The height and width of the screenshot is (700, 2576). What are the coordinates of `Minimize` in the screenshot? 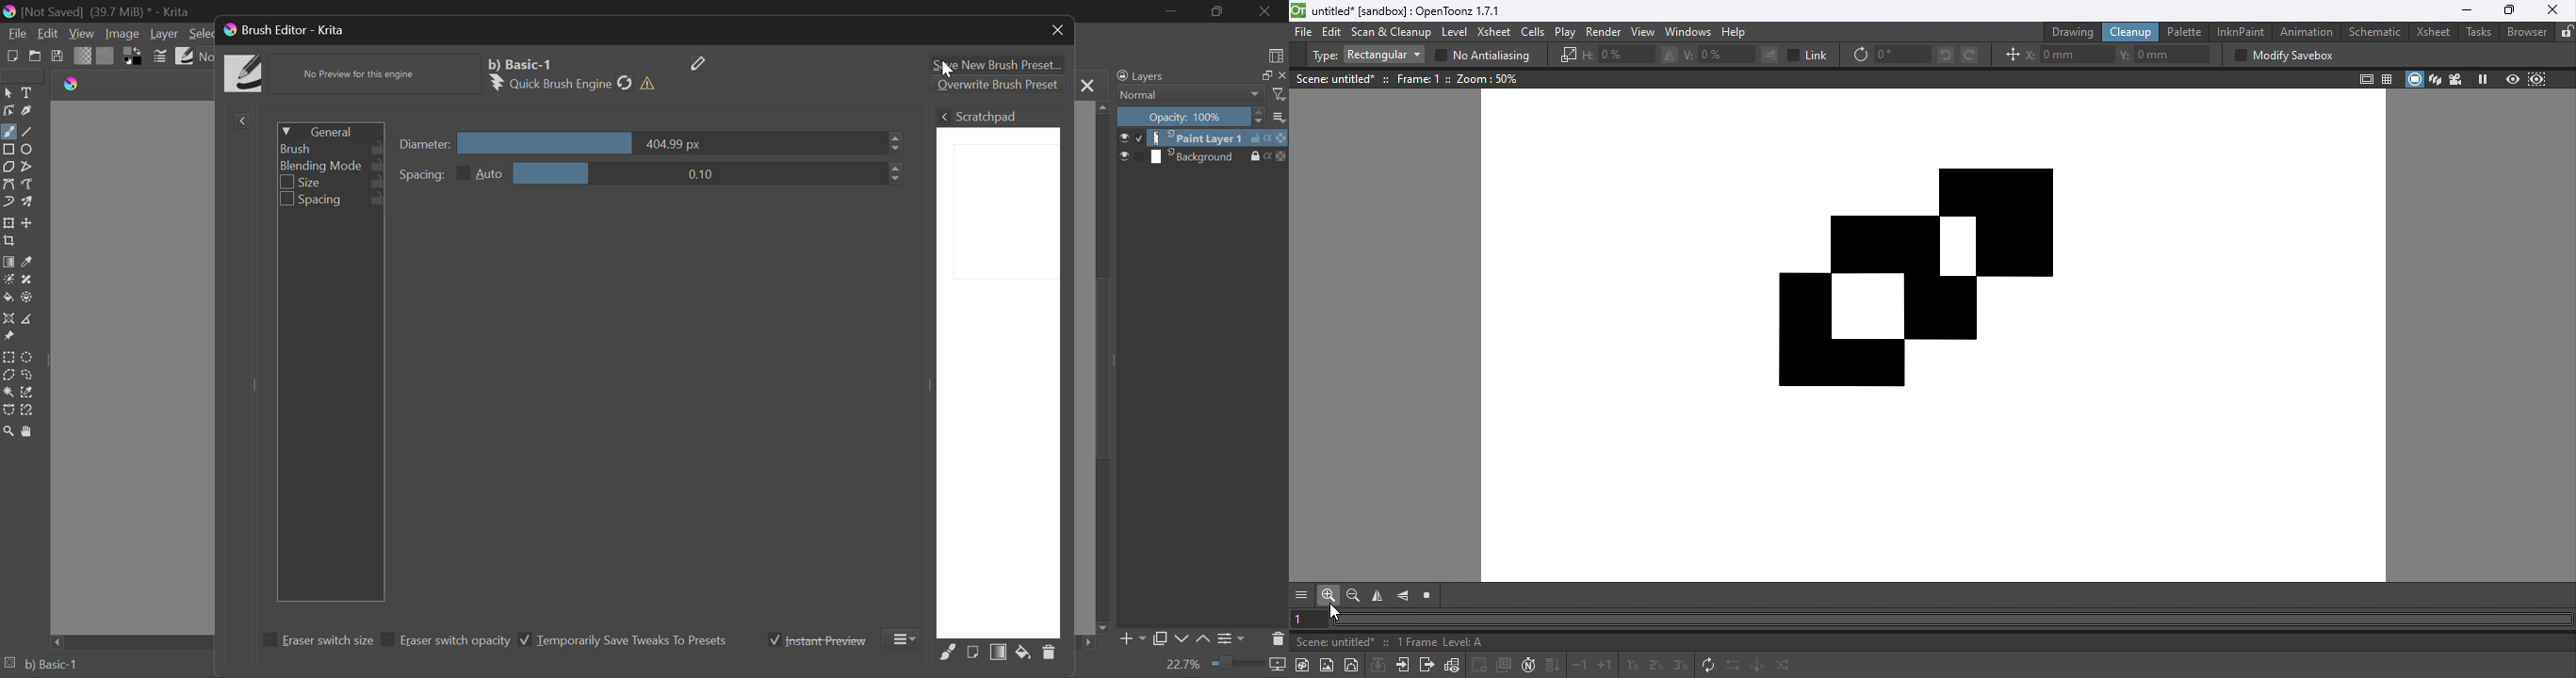 It's located at (2468, 11).